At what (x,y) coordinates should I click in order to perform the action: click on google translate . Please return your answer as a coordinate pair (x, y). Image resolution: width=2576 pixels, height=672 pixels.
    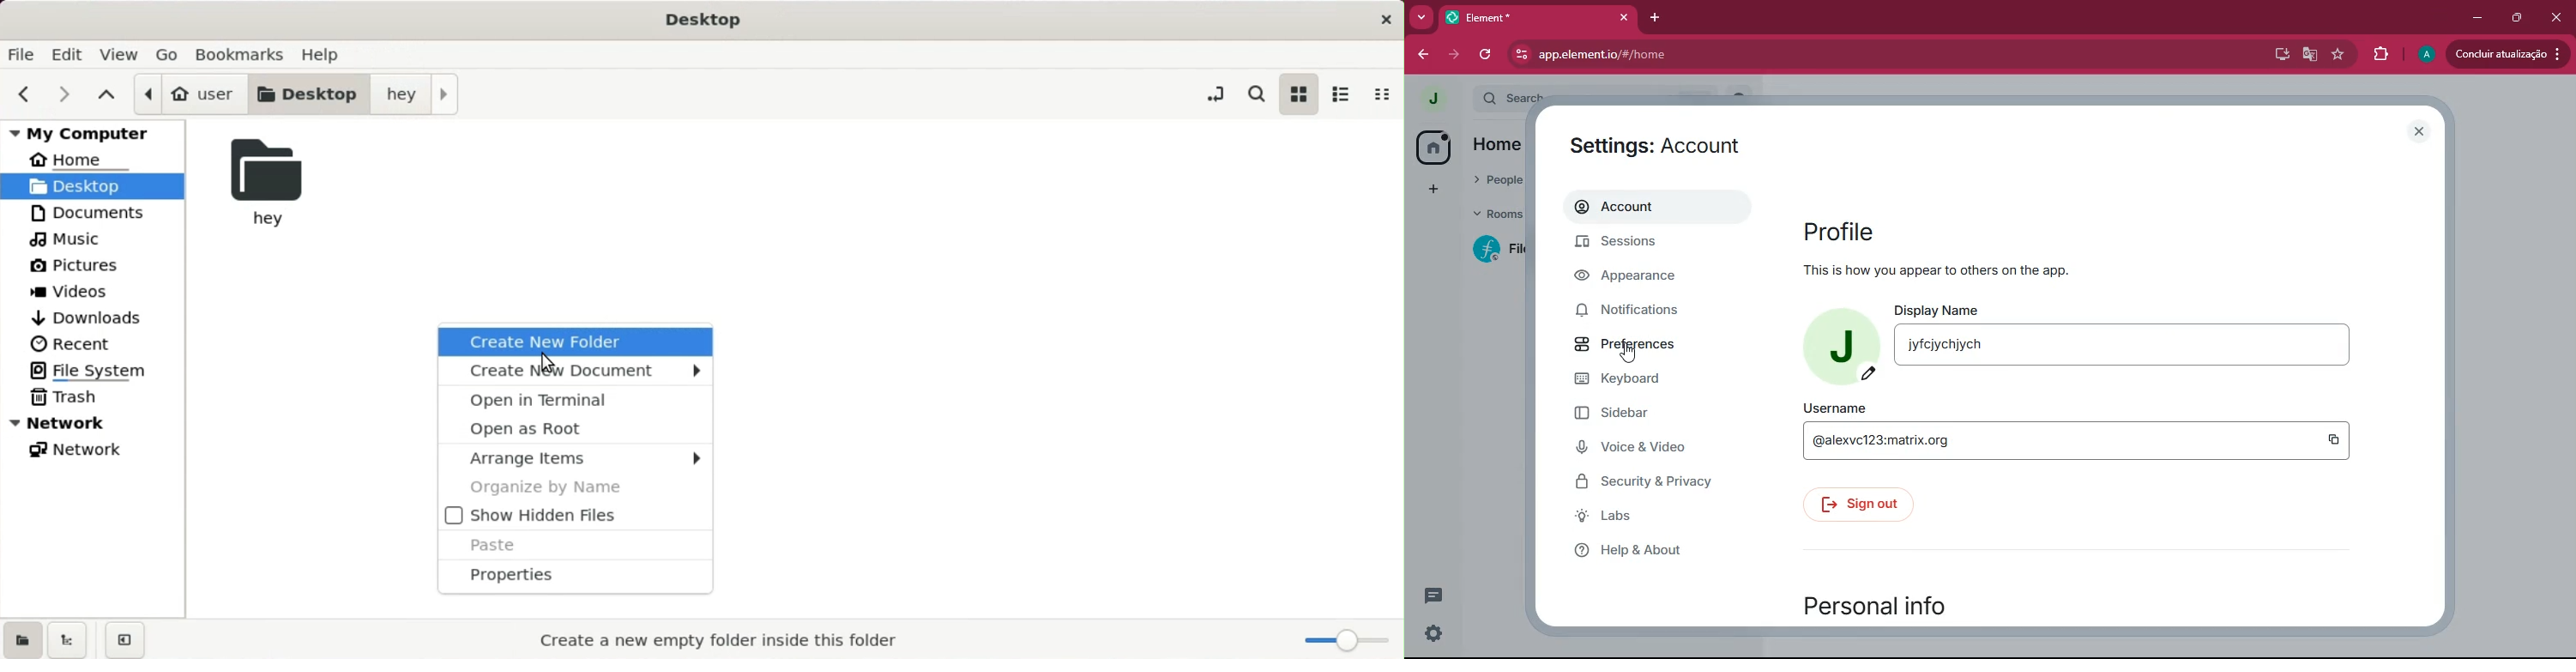
    Looking at the image, I should click on (2307, 56).